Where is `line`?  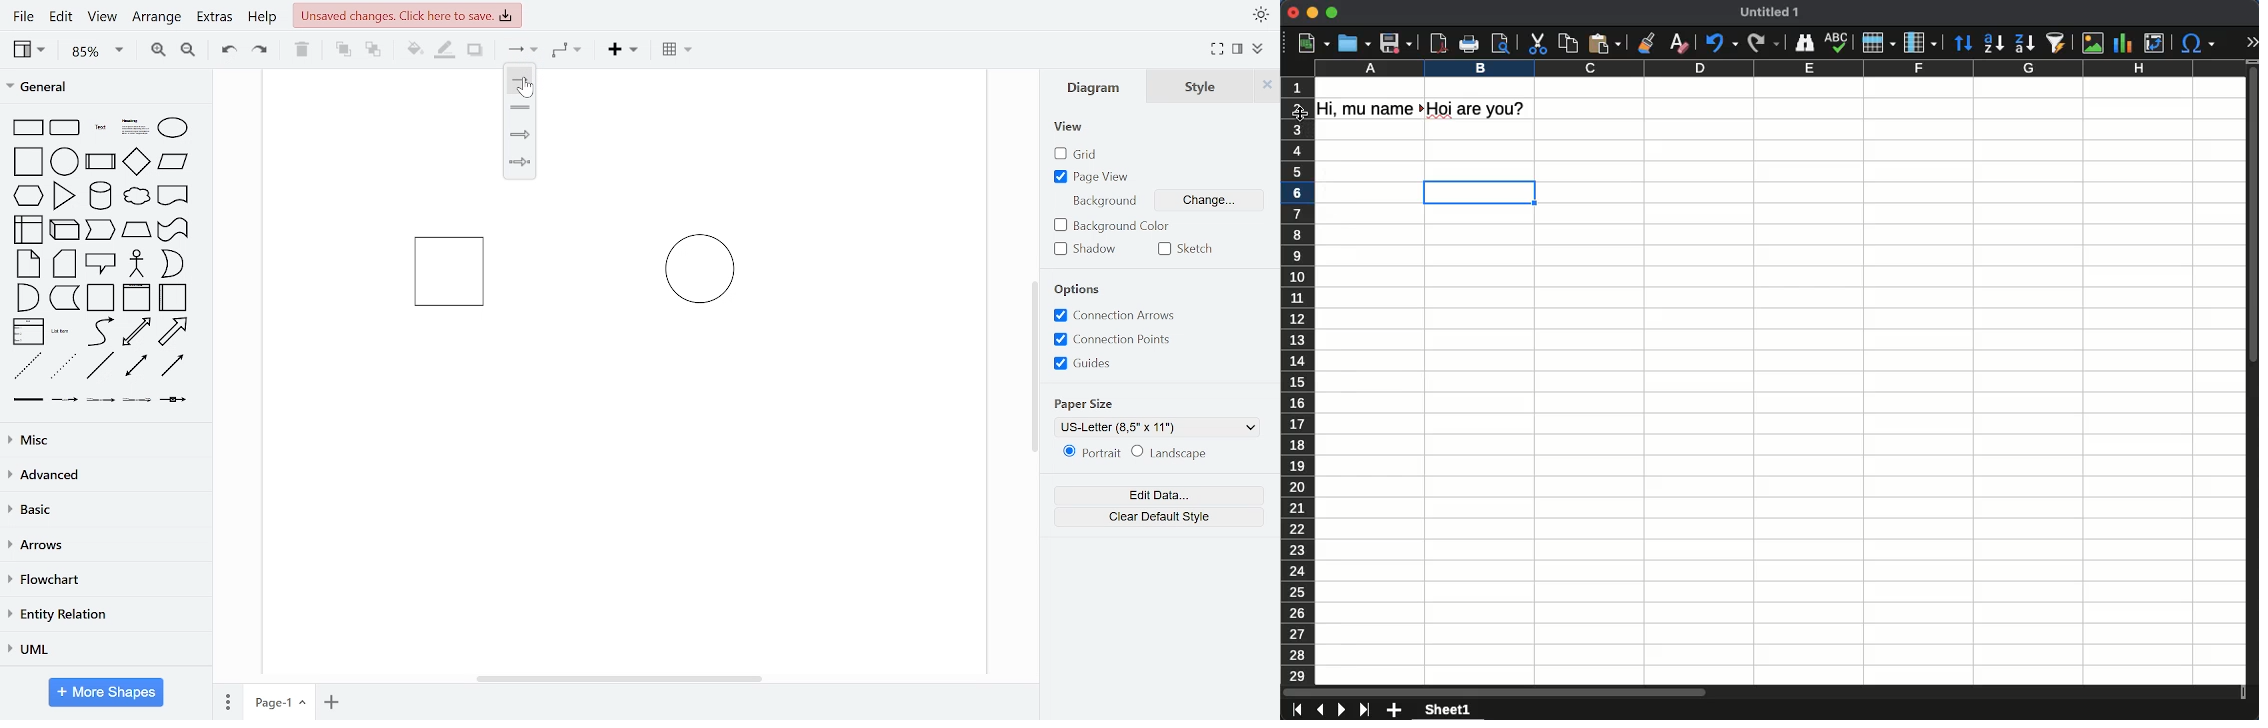 line is located at coordinates (100, 366).